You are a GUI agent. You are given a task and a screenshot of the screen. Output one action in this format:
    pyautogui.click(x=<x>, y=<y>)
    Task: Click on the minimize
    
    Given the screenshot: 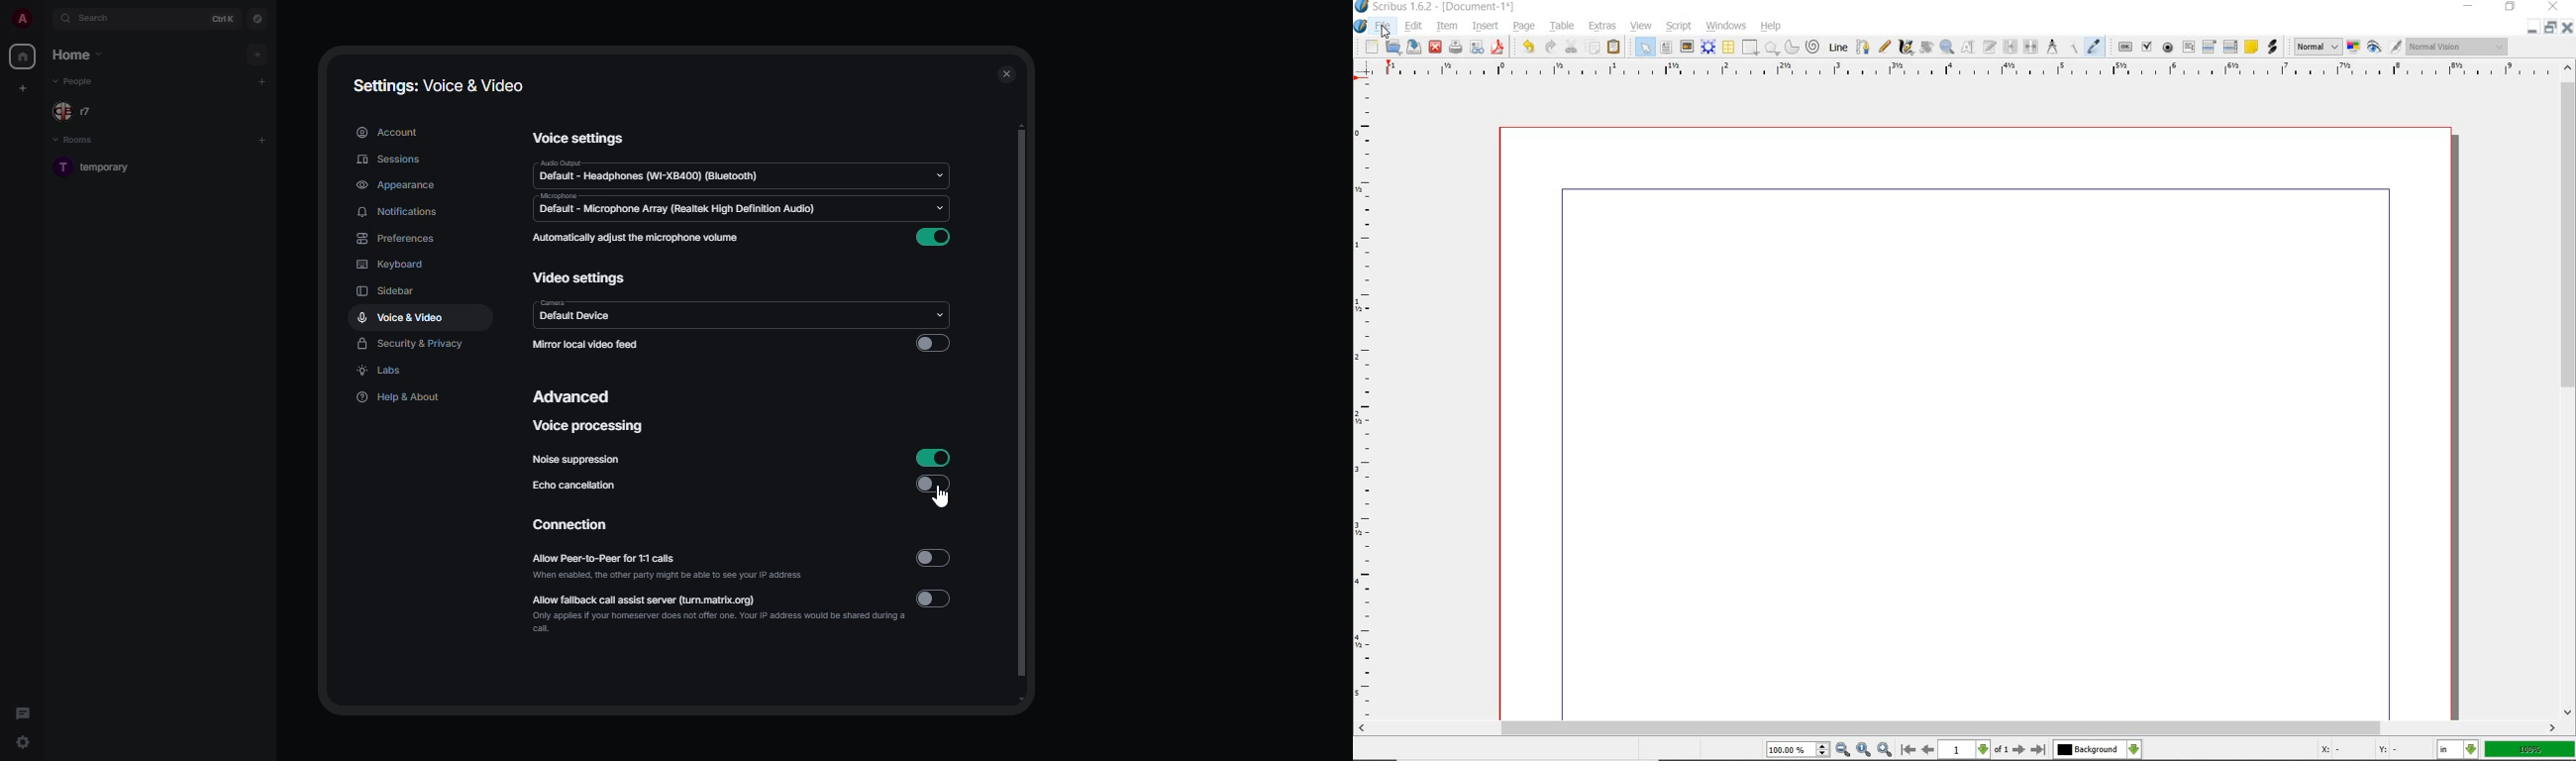 What is the action you would take?
    pyautogui.click(x=2552, y=27)
    